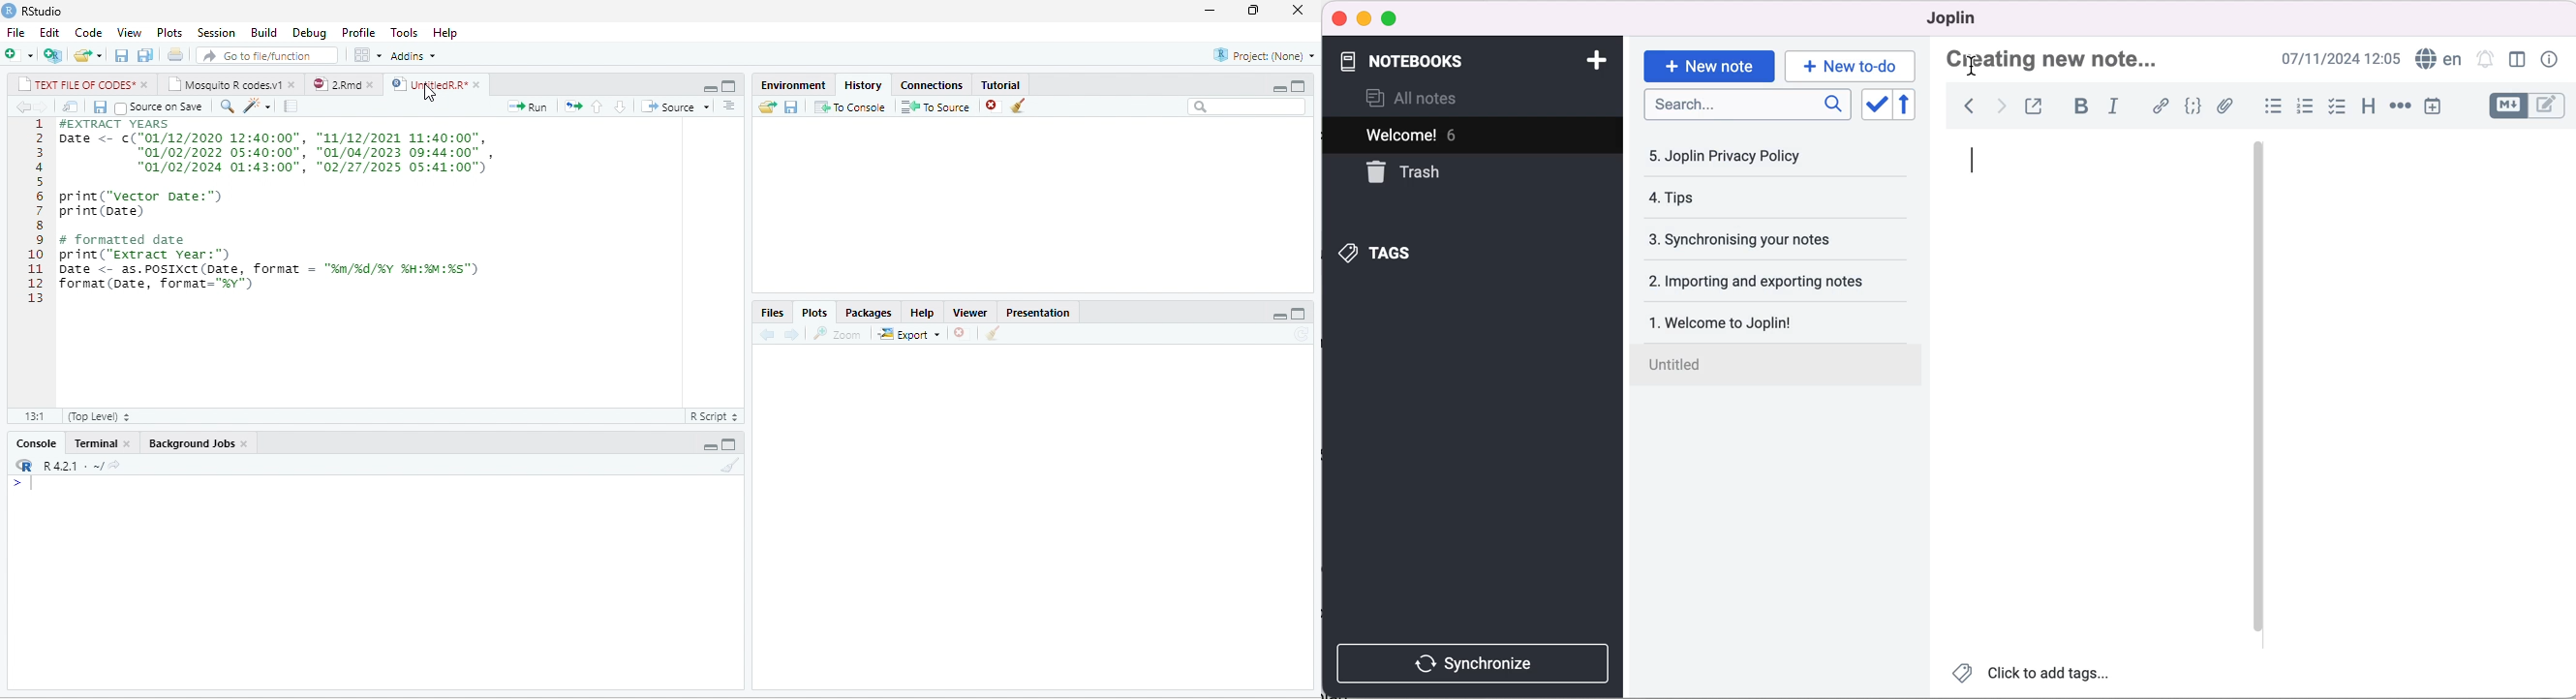 The image size is (2576, 700). Describe the element at coordinates (335, 84) in the screenshot. I see `2.Rmd` at that location.